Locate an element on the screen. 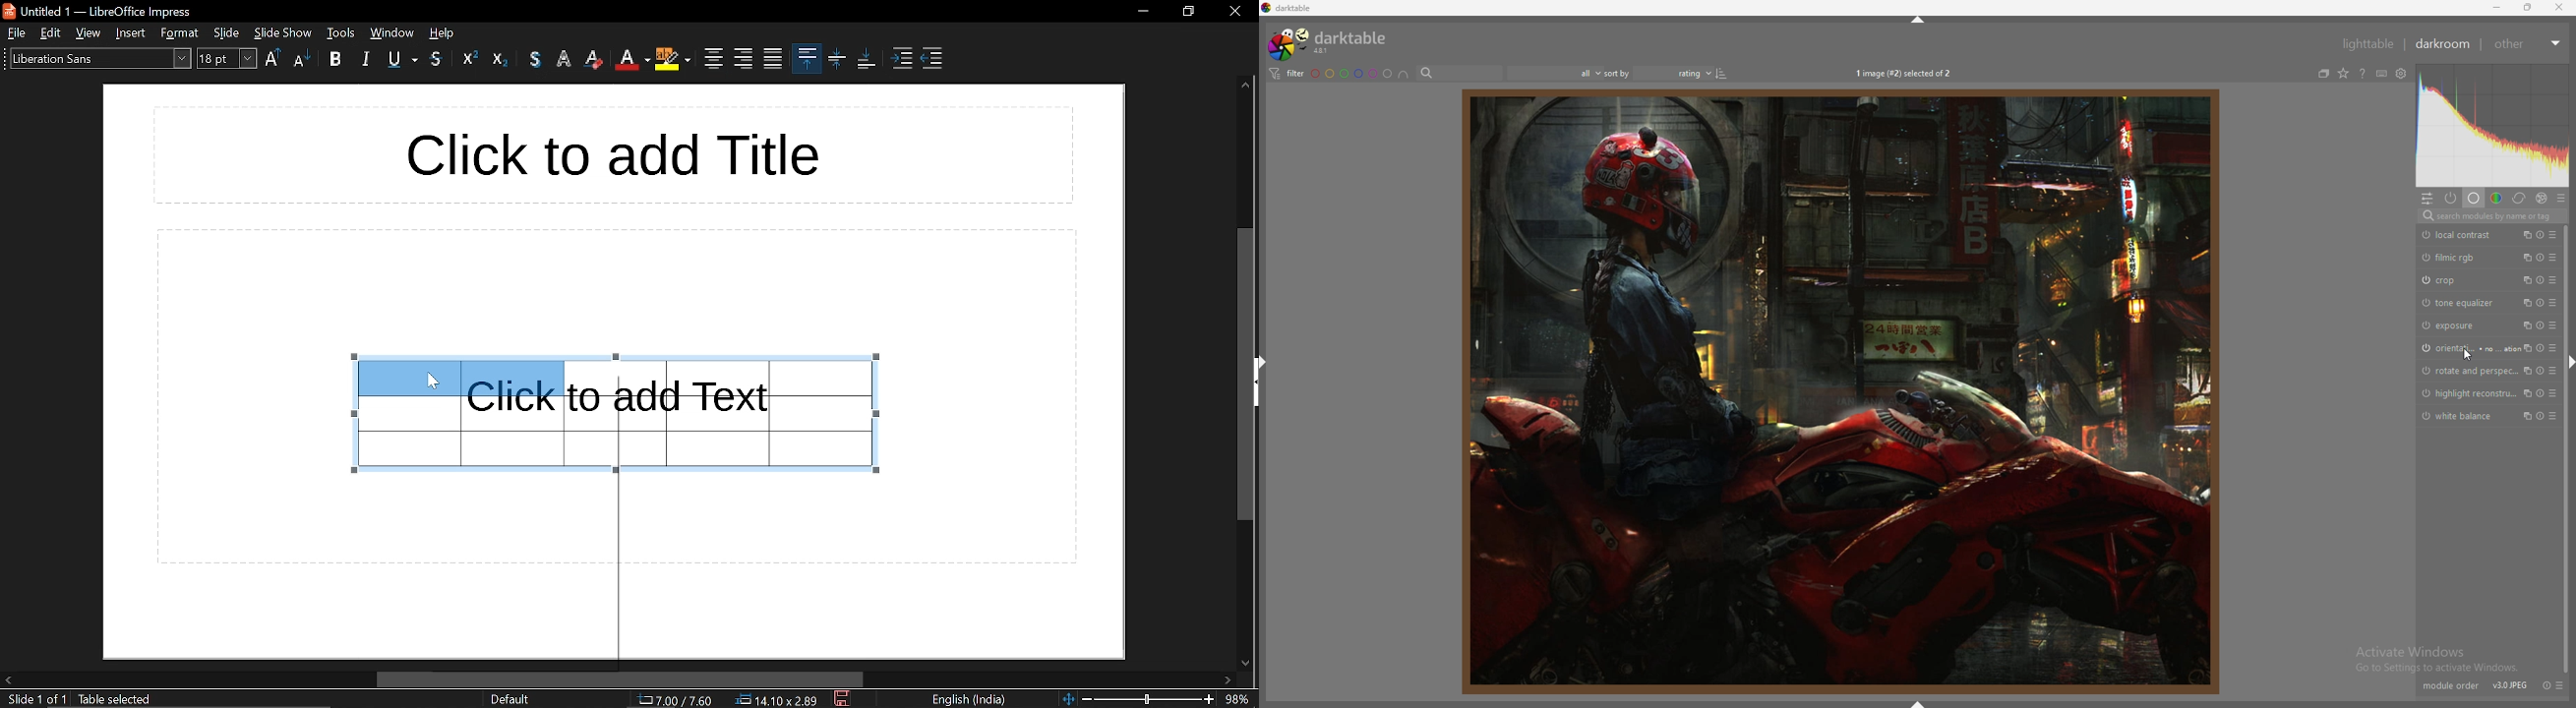  correct is located at coordinates (2520, 199).